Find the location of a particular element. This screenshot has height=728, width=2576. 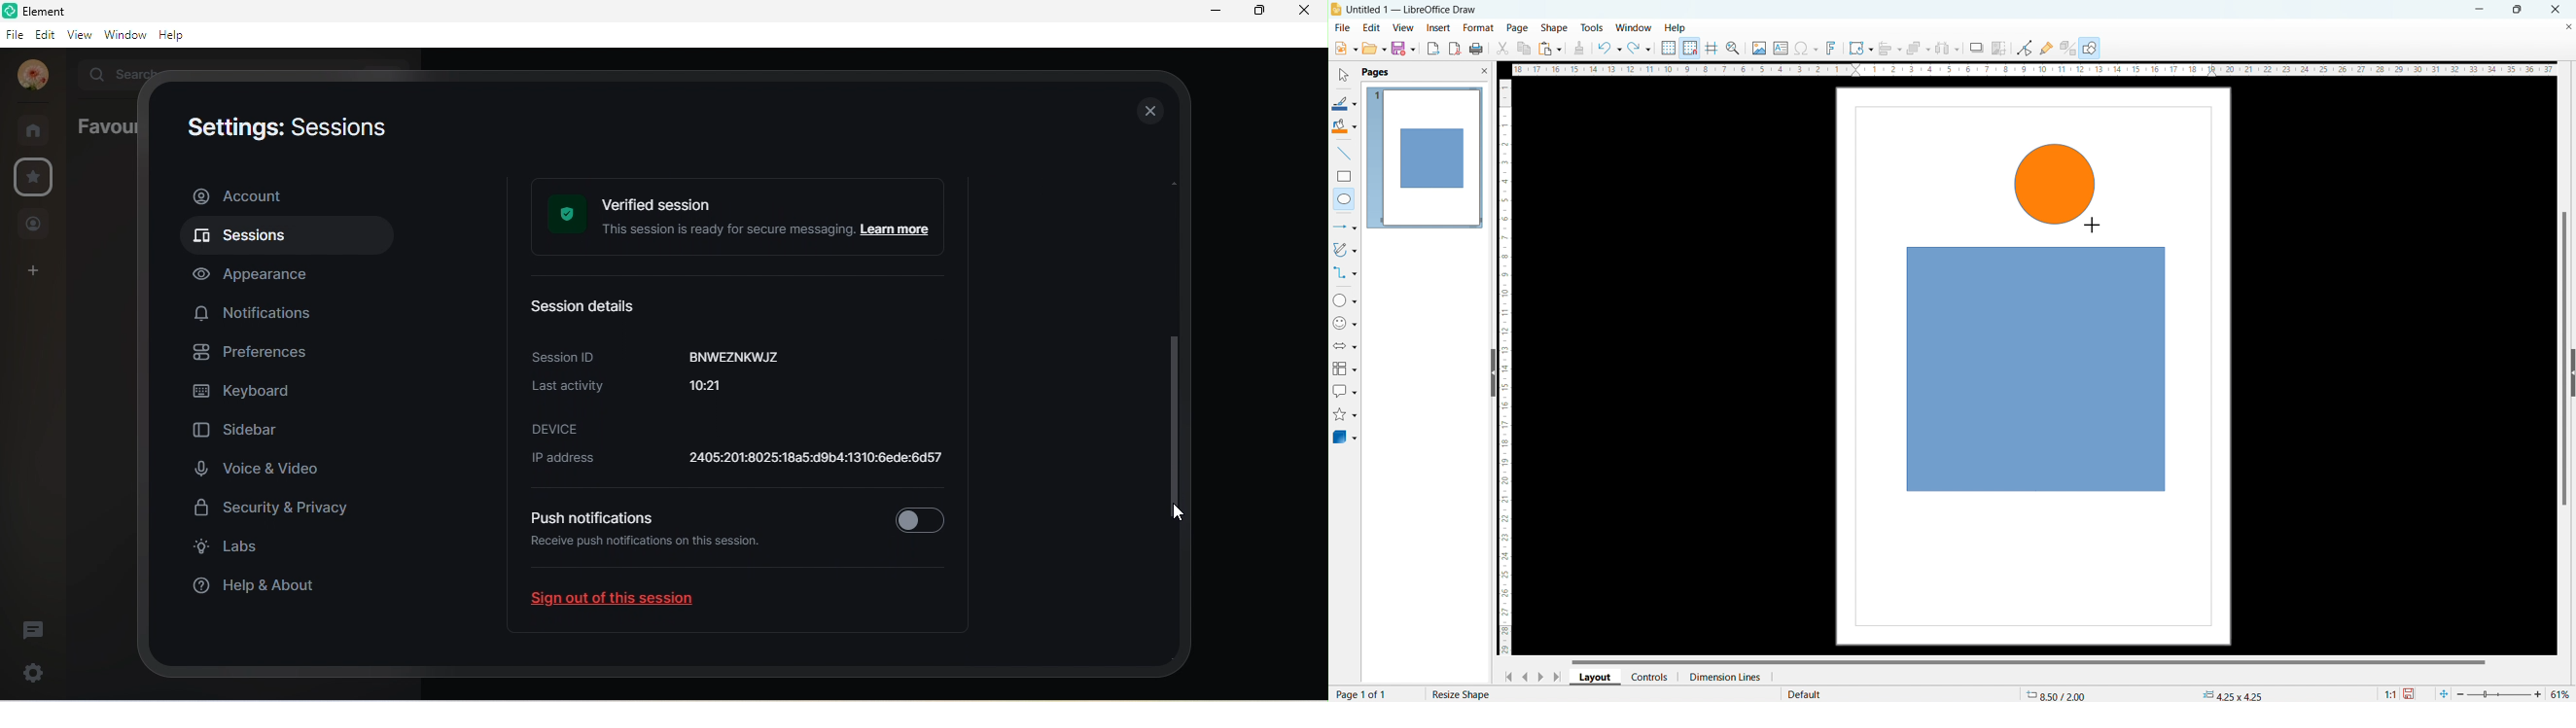

dimension changed is located at coordinates (2232, 694).